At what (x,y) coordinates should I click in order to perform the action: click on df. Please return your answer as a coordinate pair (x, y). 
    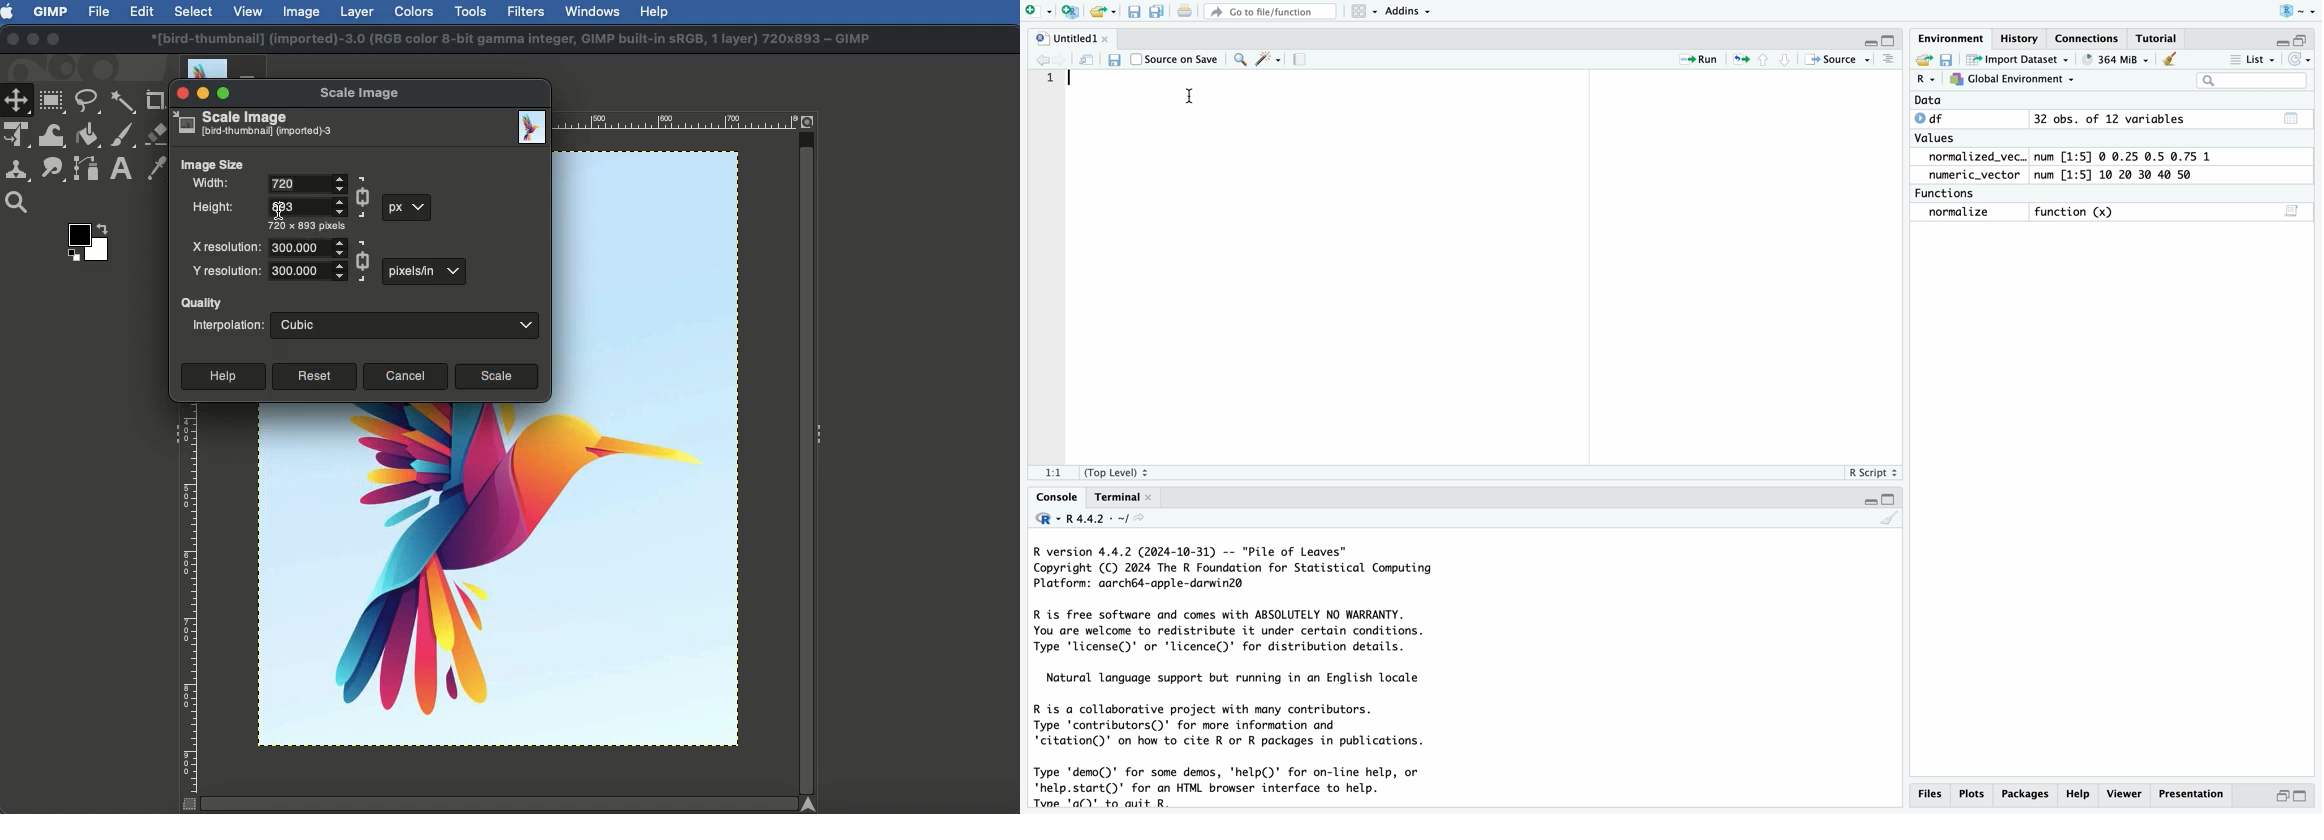
    Looking at the image, I should click on (1933, 118).